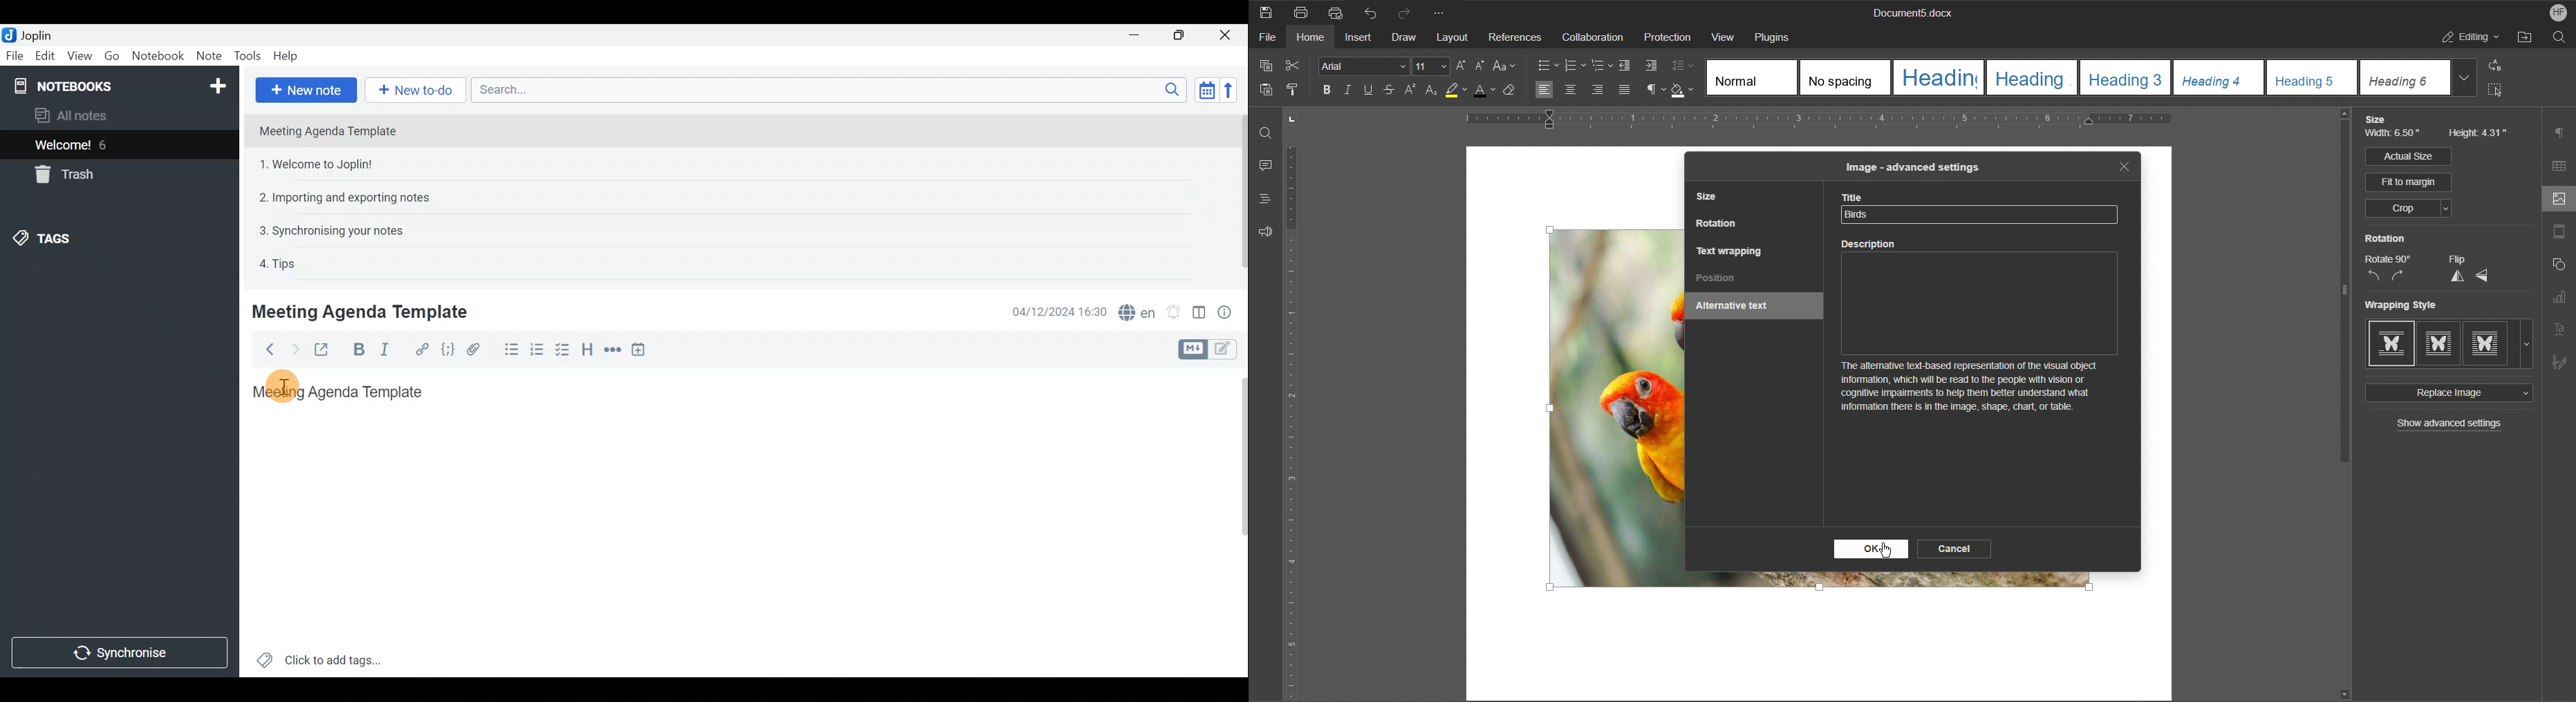 The image size is (2576, 728). I want to click on Rotate 90, so click(2388, 259).